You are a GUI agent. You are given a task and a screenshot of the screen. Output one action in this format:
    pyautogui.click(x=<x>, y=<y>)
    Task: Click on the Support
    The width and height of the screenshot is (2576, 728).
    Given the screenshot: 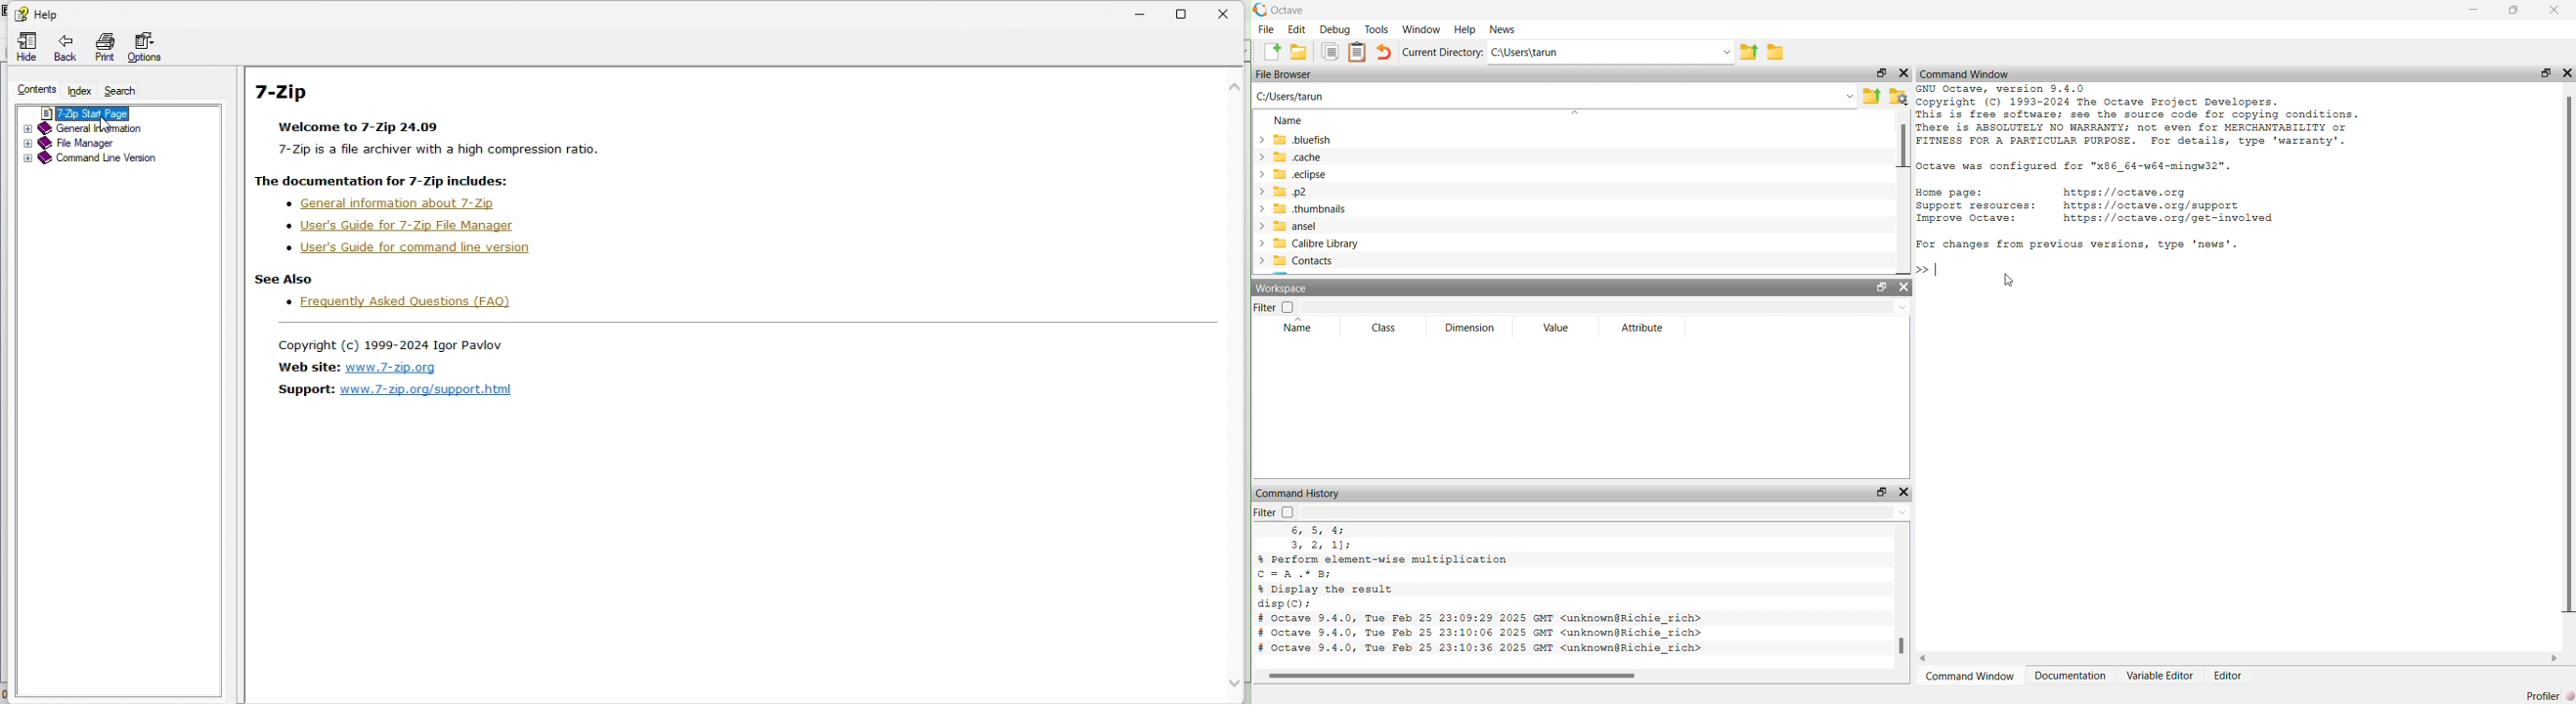 What is the action you would take?
    pyautogui.click(x=301, y=390)
    